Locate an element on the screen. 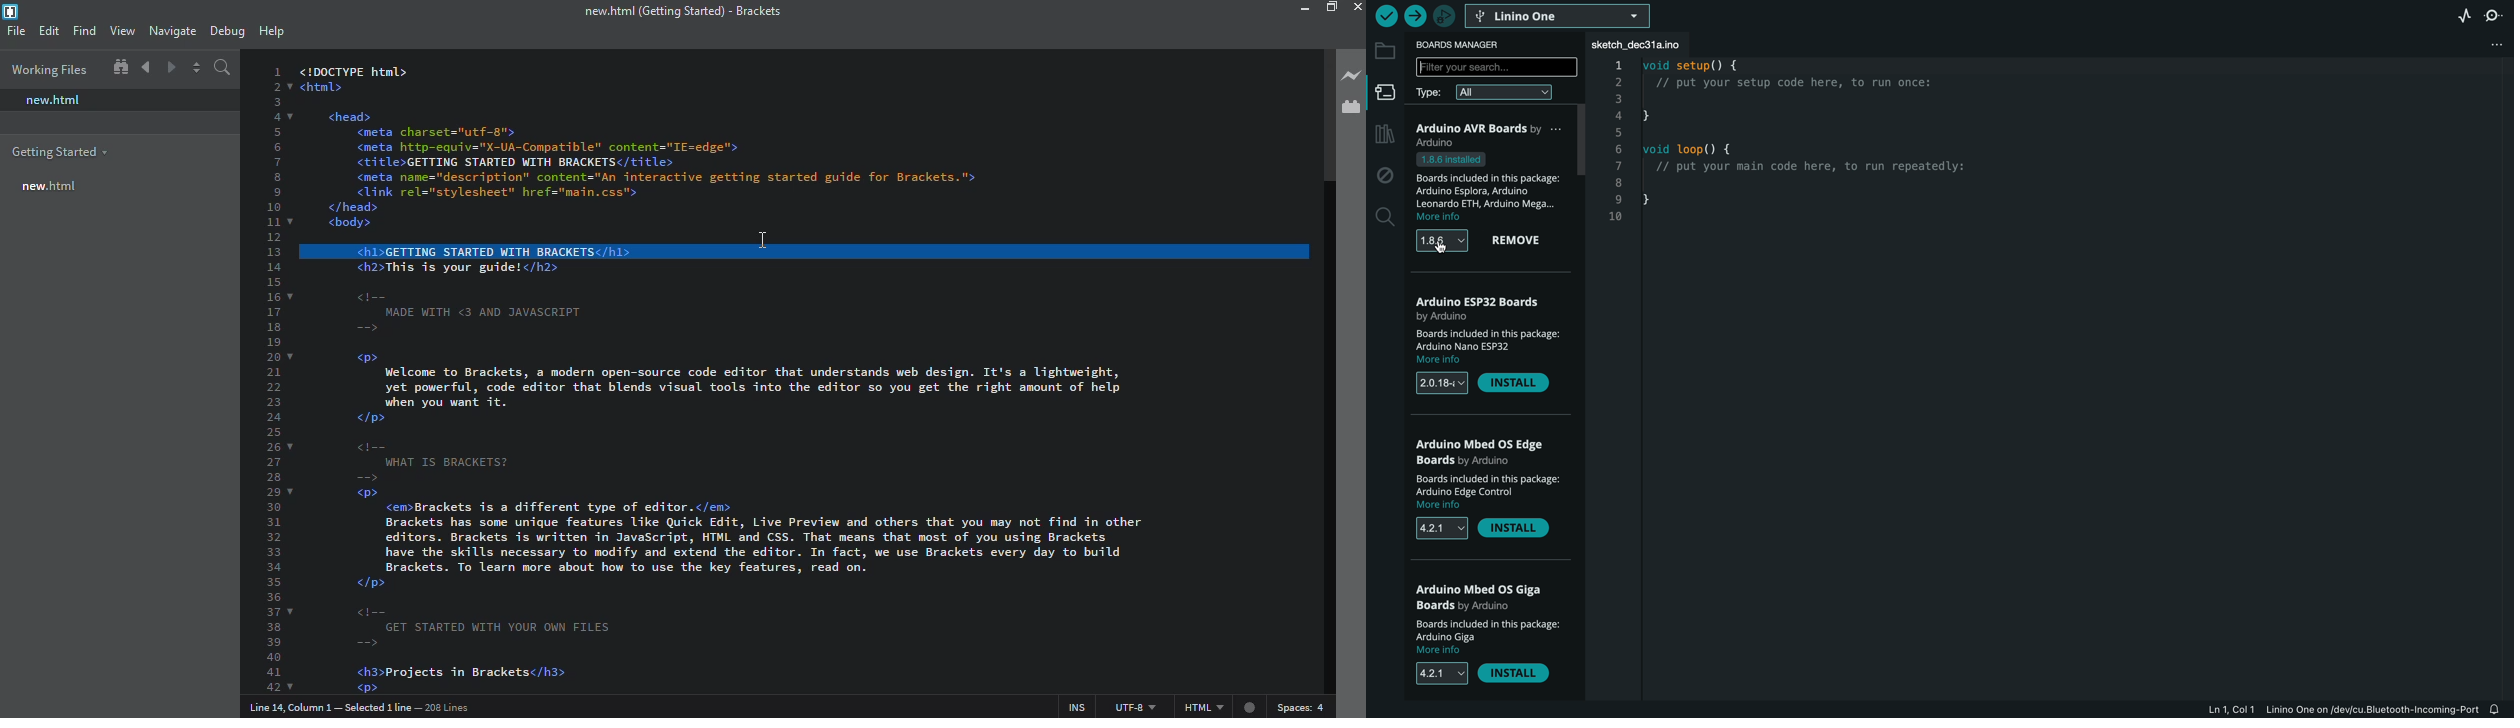 This screenshot has height=728, width=2520. library manager is located at coordinates (1383, 135).